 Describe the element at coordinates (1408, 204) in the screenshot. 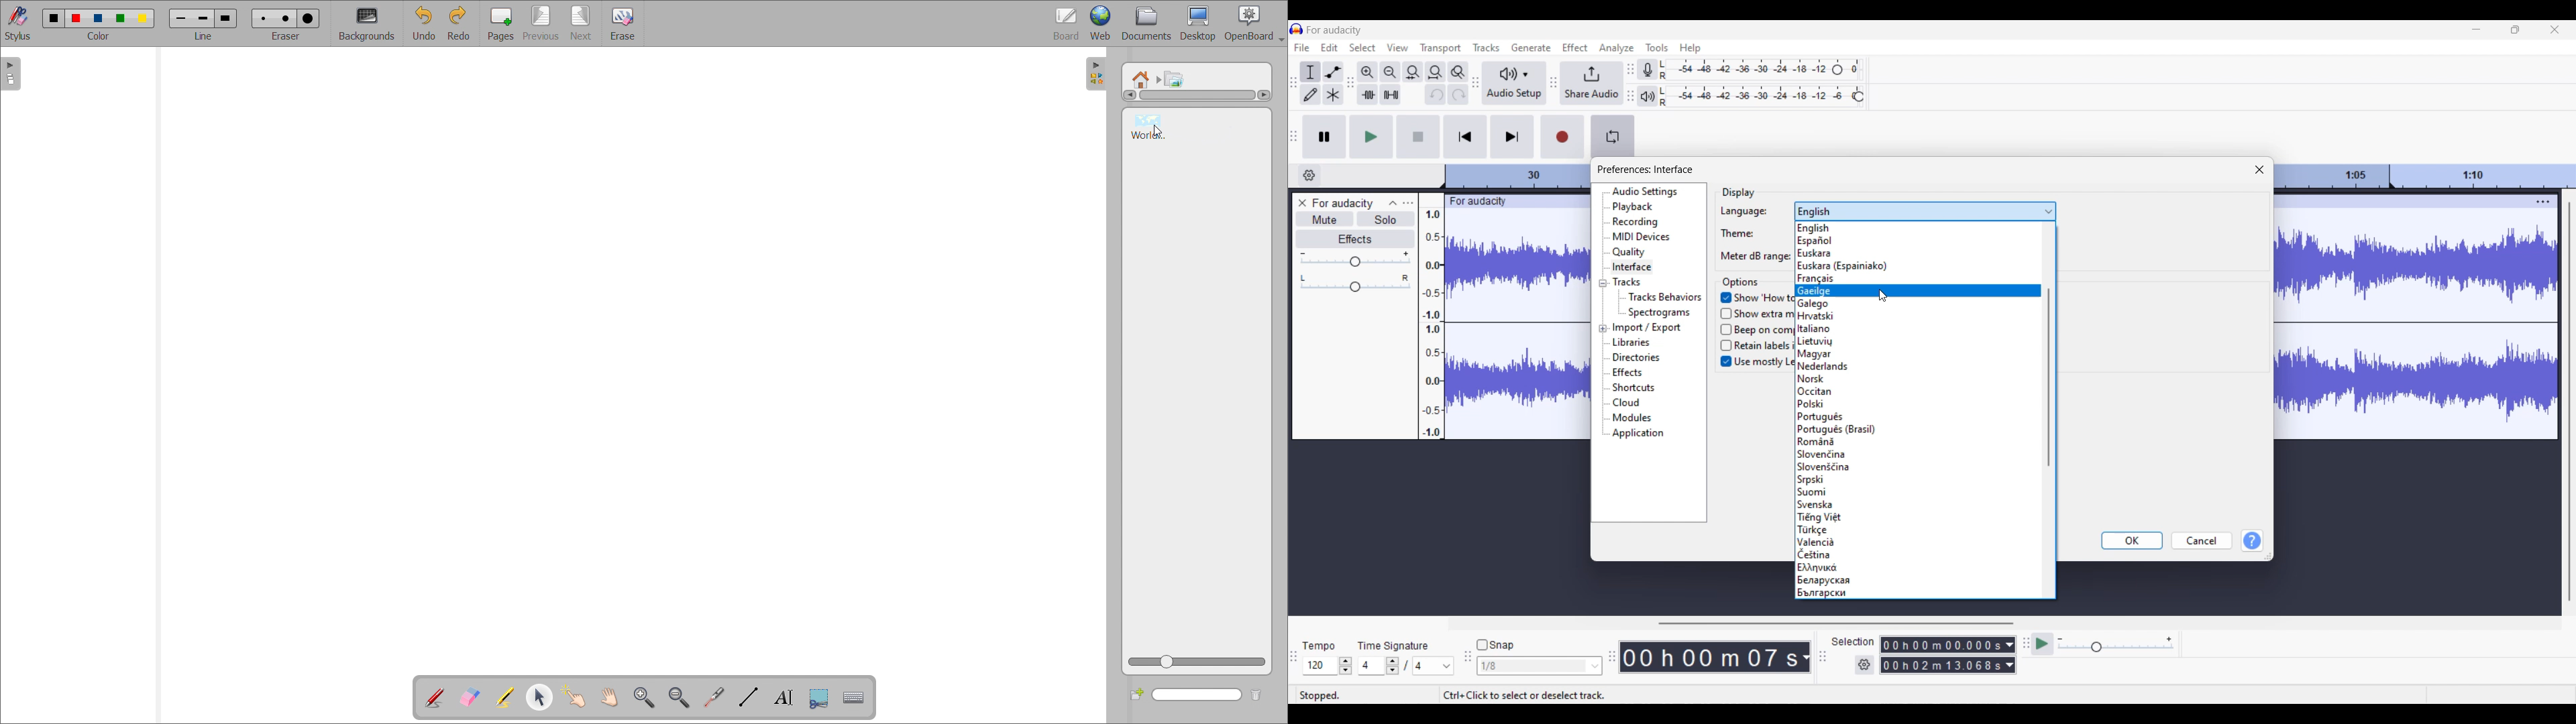

I see `Open menu` at that location.